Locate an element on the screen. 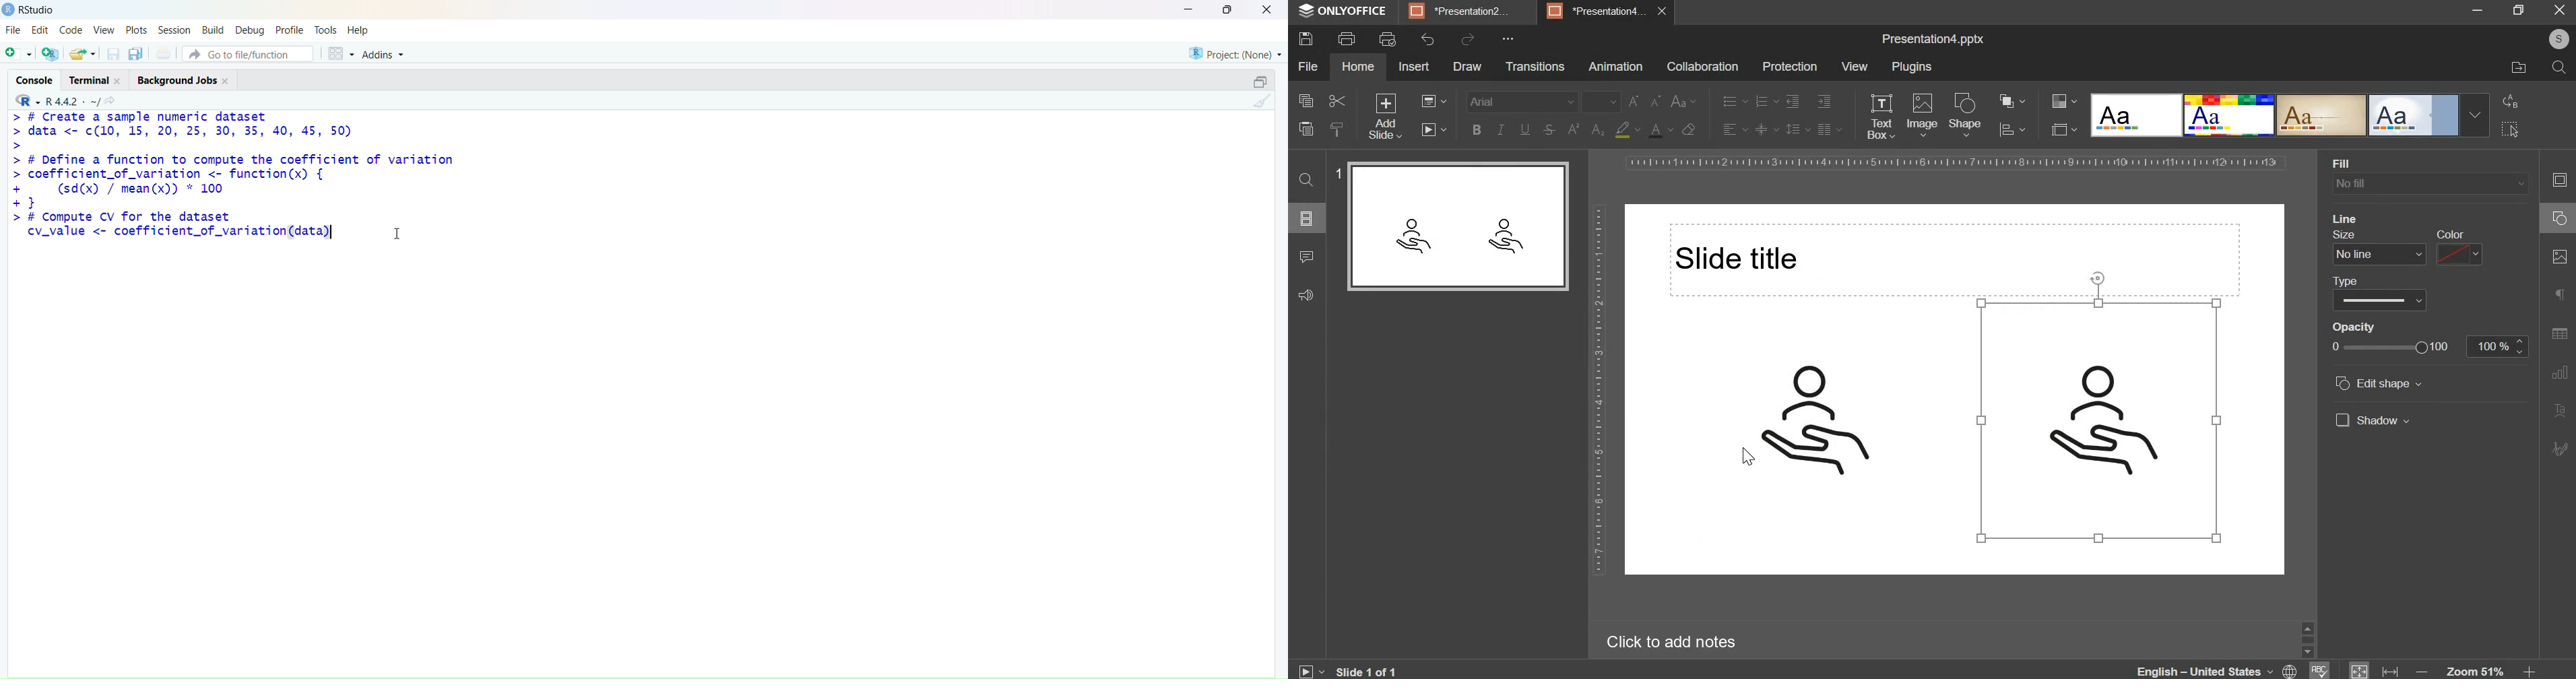 Image resolution: width=2576 pixels, height=700 pixels. presentation2 is located at coordinates (1459, 11).